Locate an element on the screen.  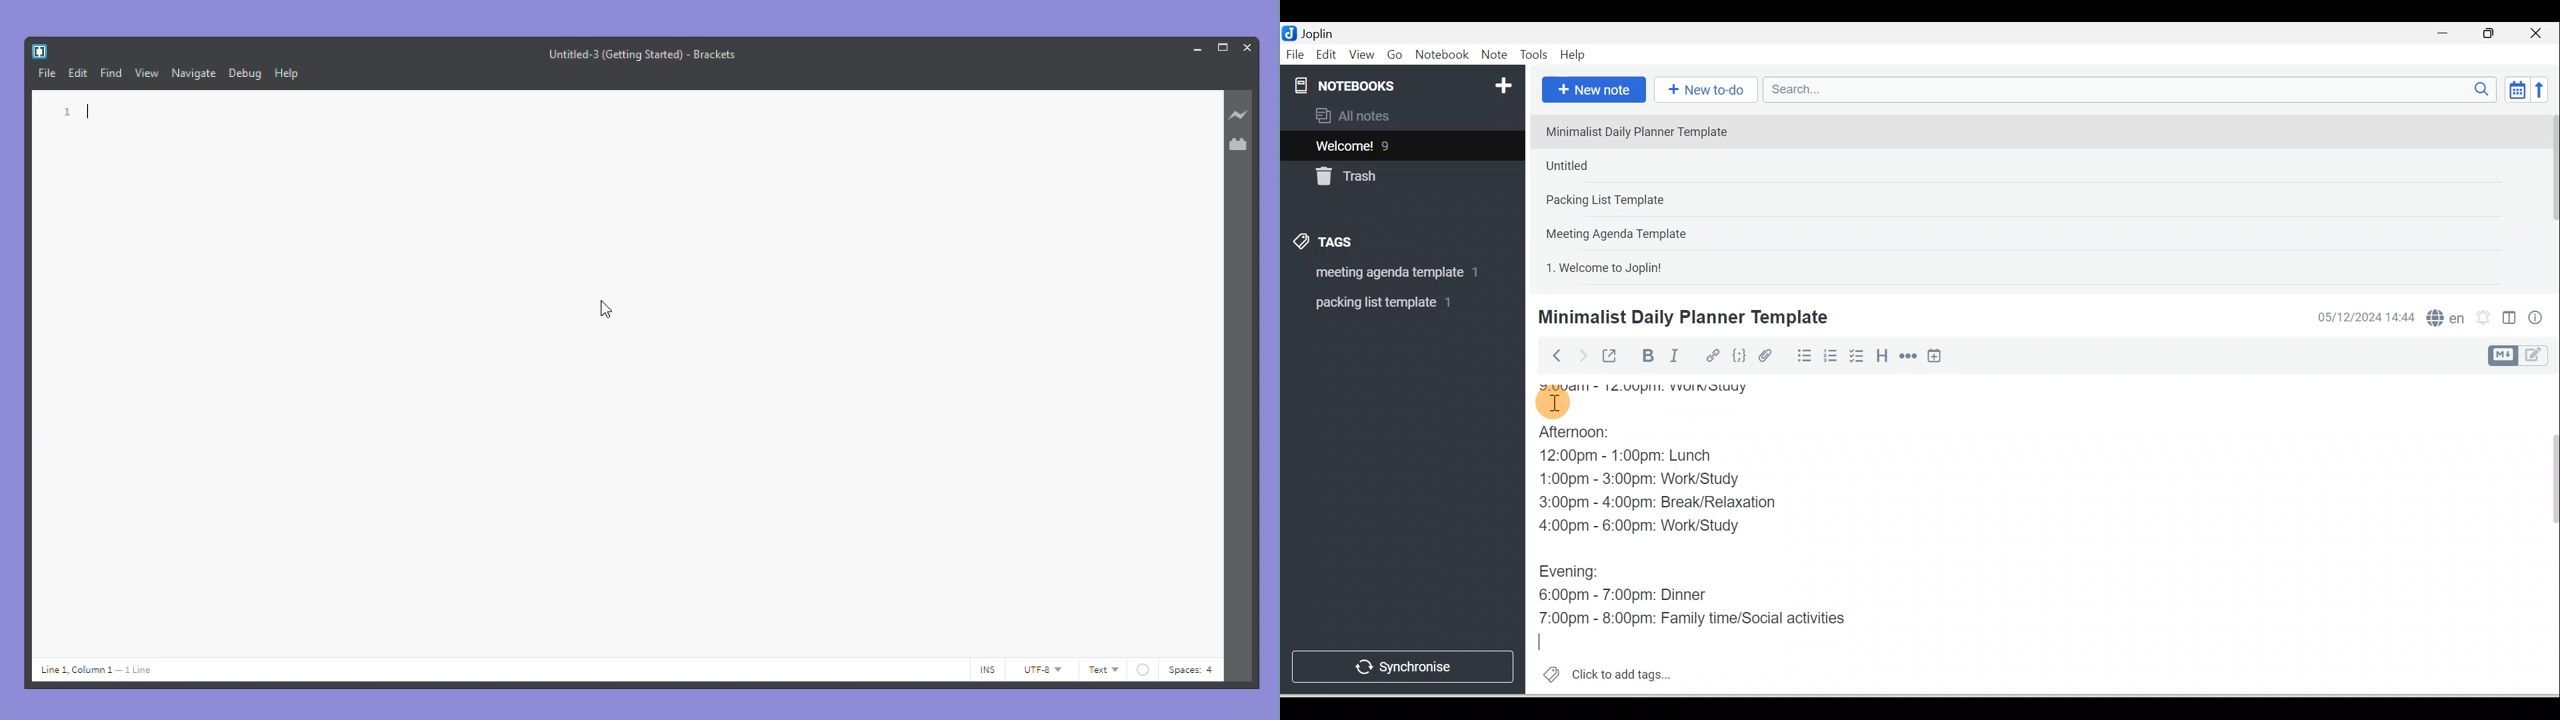
Spelling is located at coordinates (2443, 316).